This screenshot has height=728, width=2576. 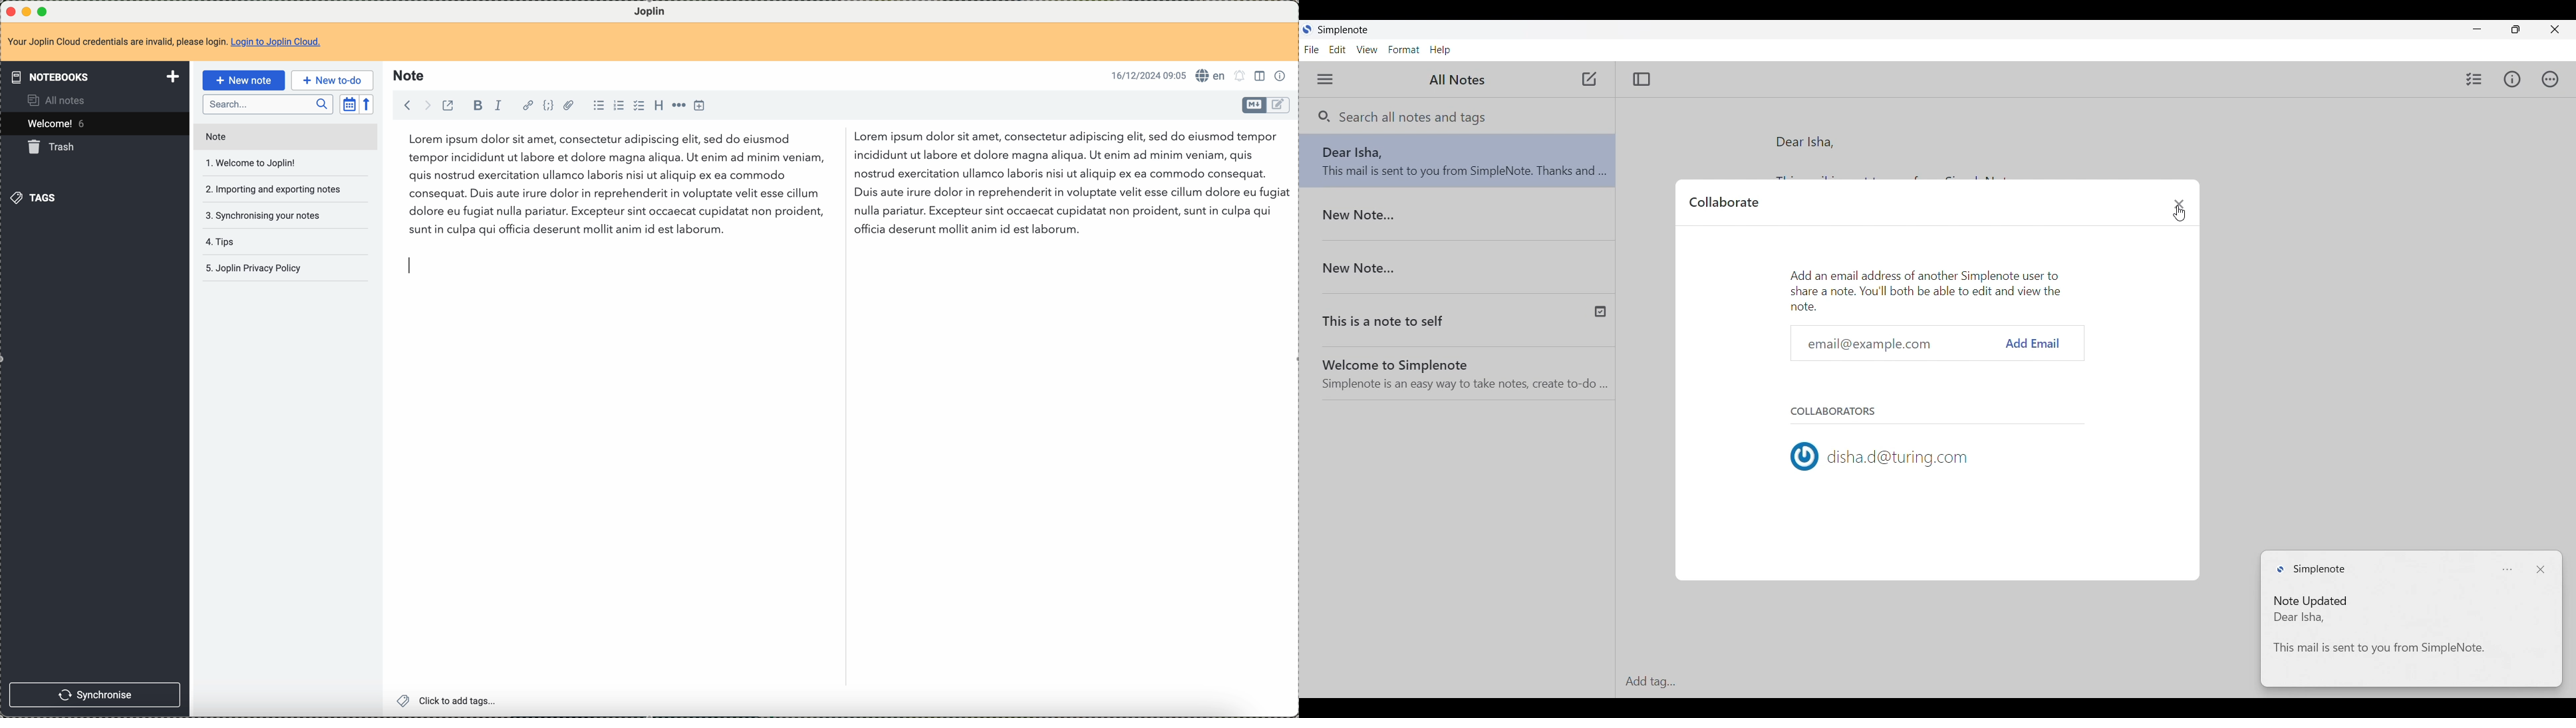 What do you see at coordinates (548, 104) in the screenshot?
I see `code` at bounding box center [548, 104].